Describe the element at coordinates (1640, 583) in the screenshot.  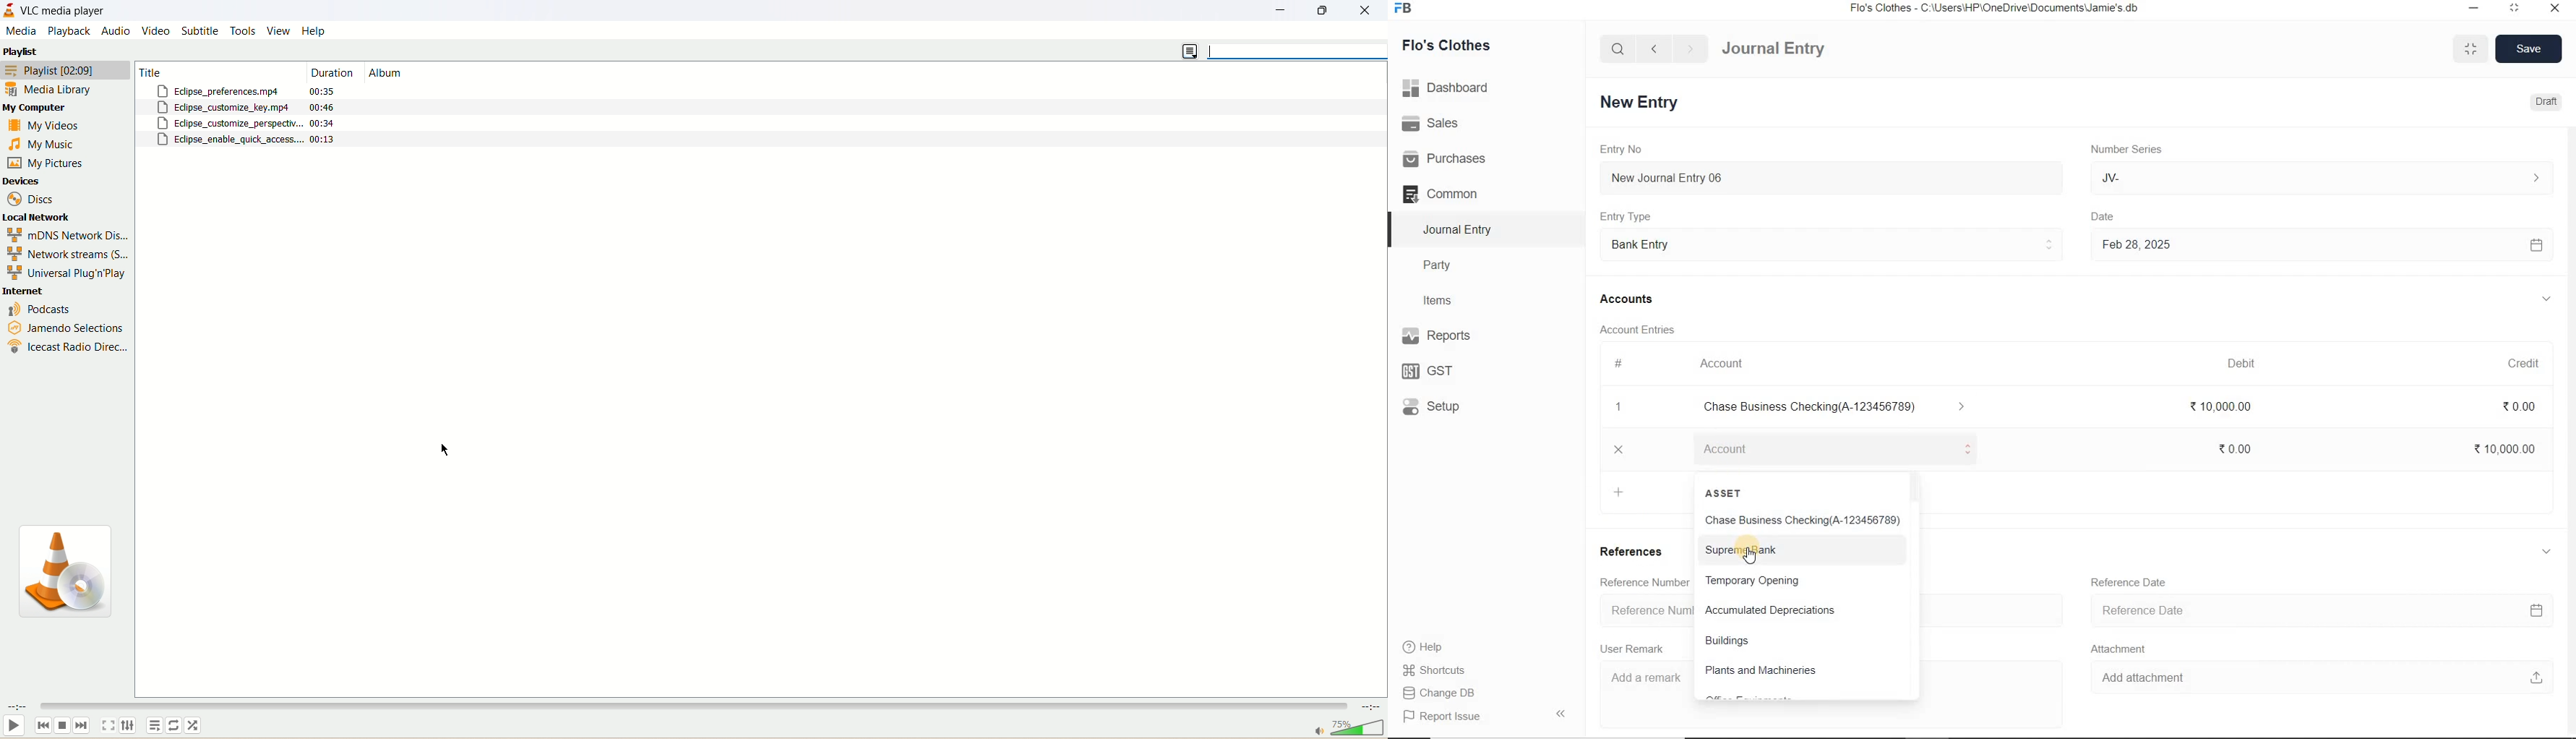
I see `Reference Number` at that location.